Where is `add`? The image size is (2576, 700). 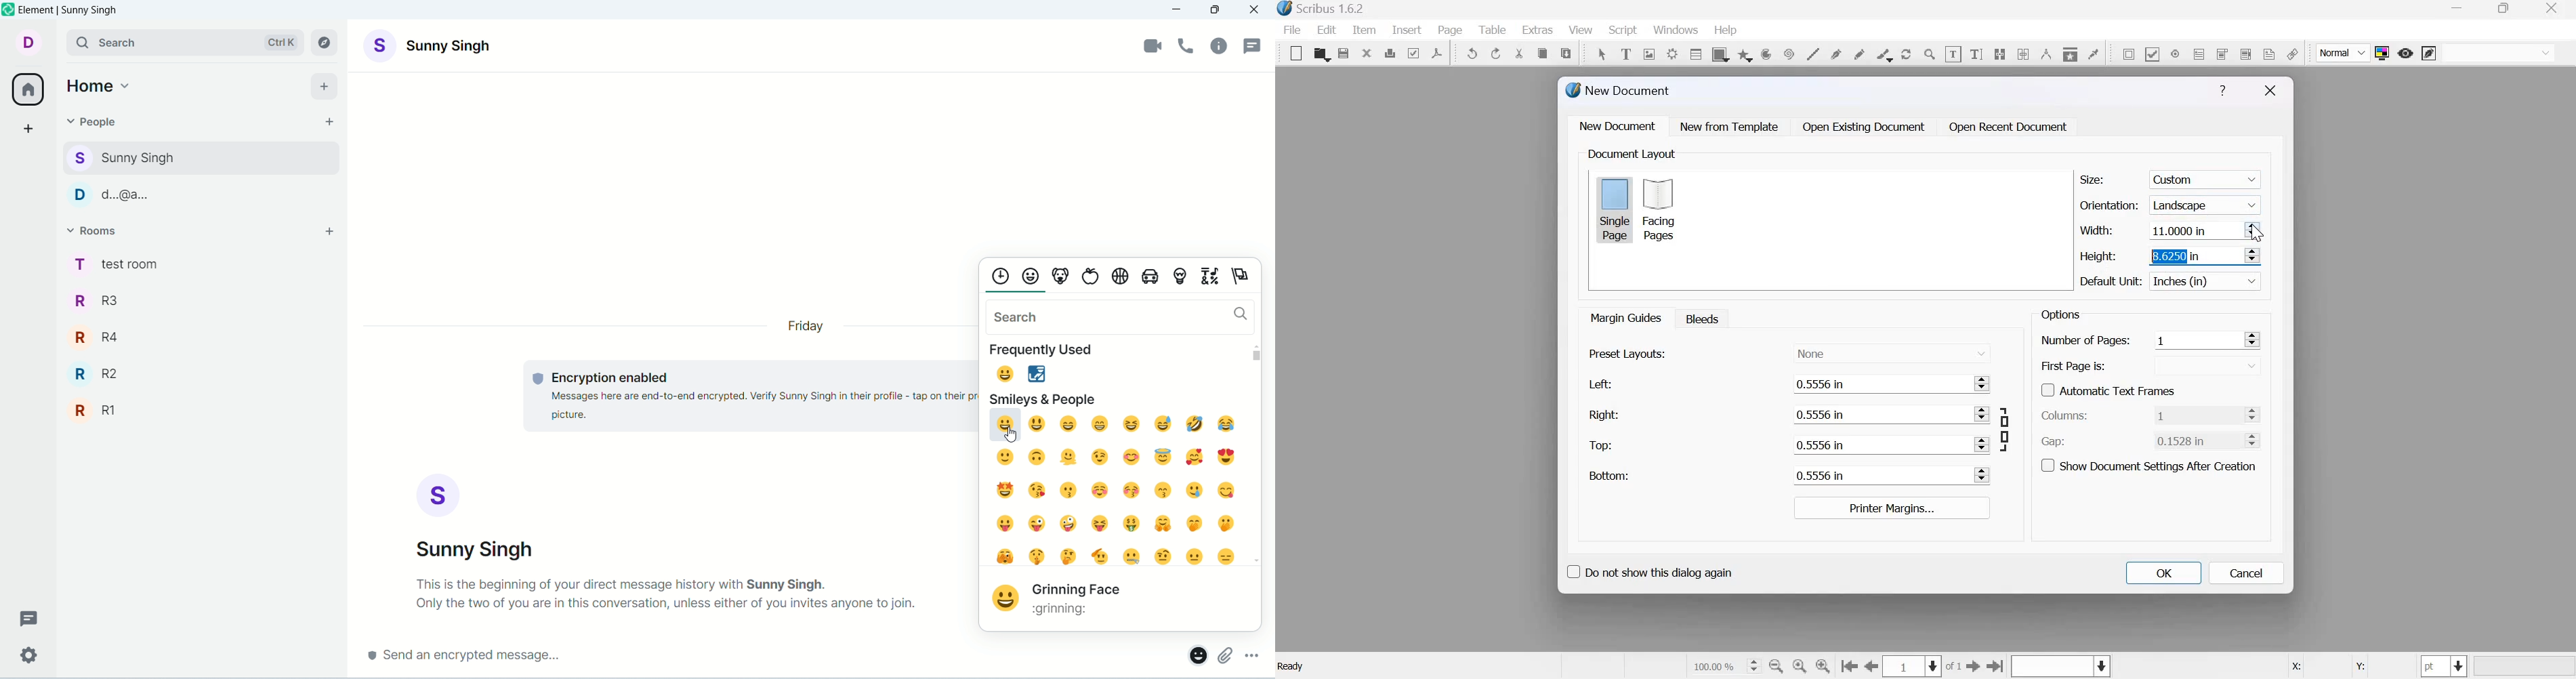
add is located at coordinates (328, 85).